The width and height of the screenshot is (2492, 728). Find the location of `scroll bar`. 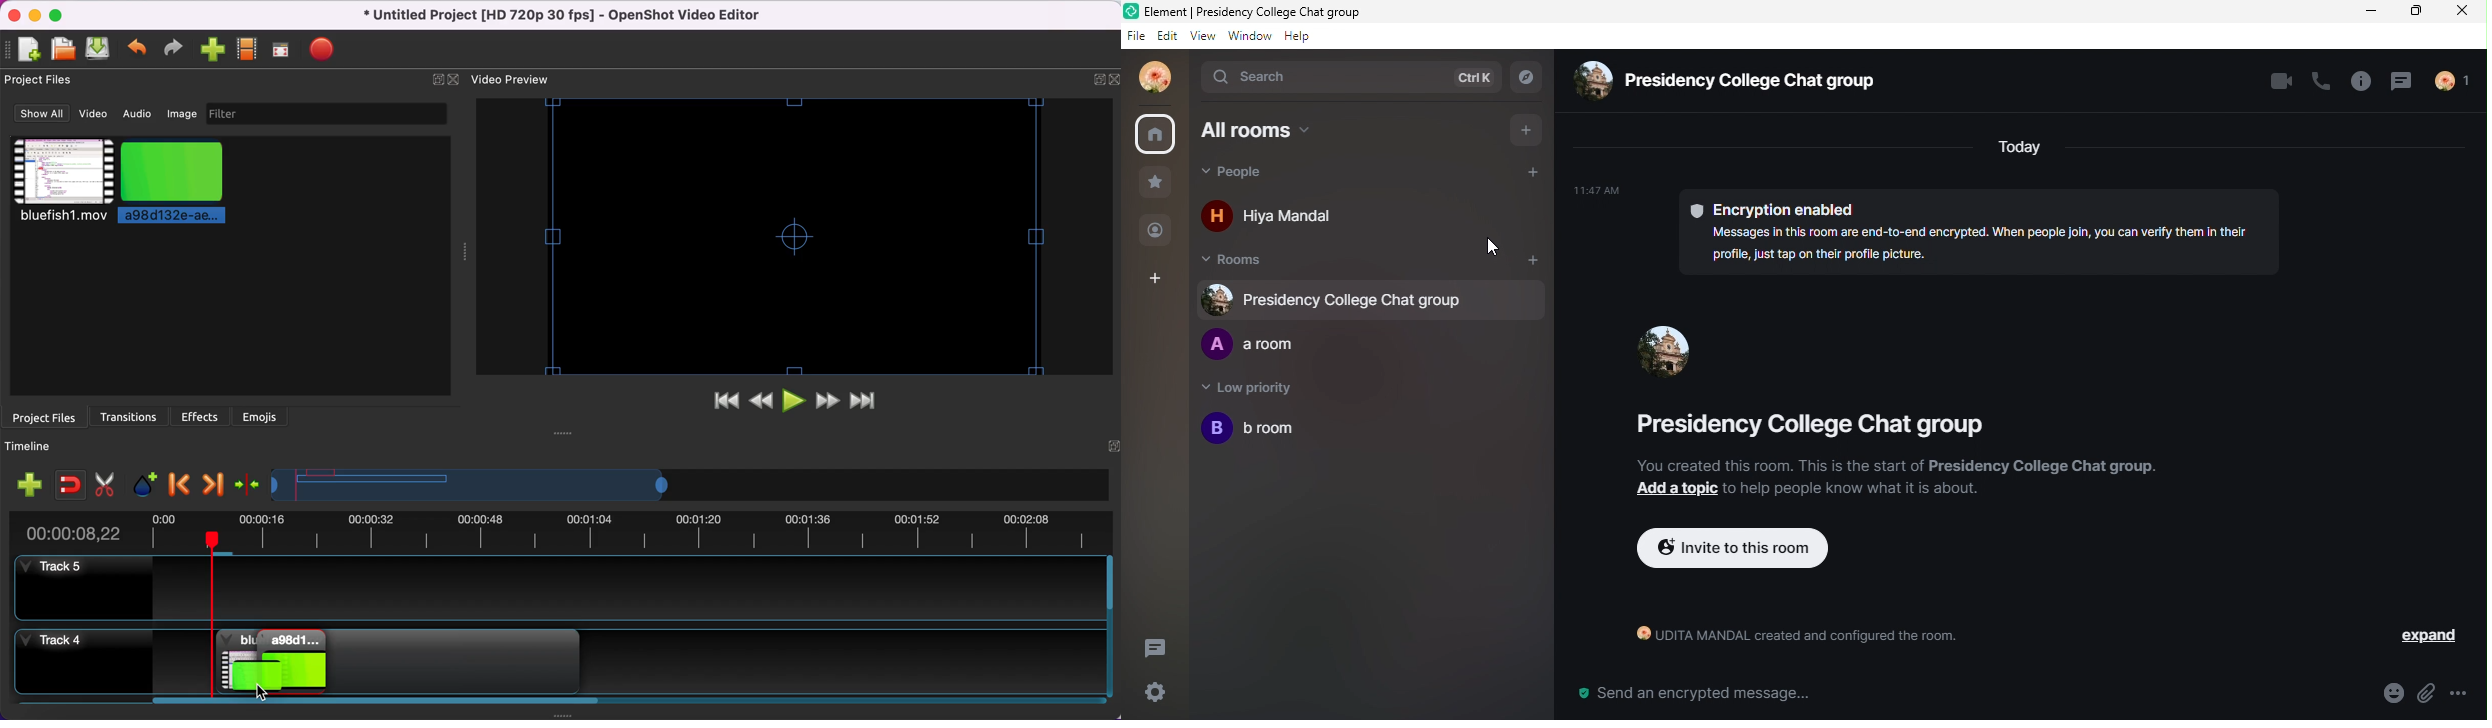

scroll bar is located at coordinates (378, 704).